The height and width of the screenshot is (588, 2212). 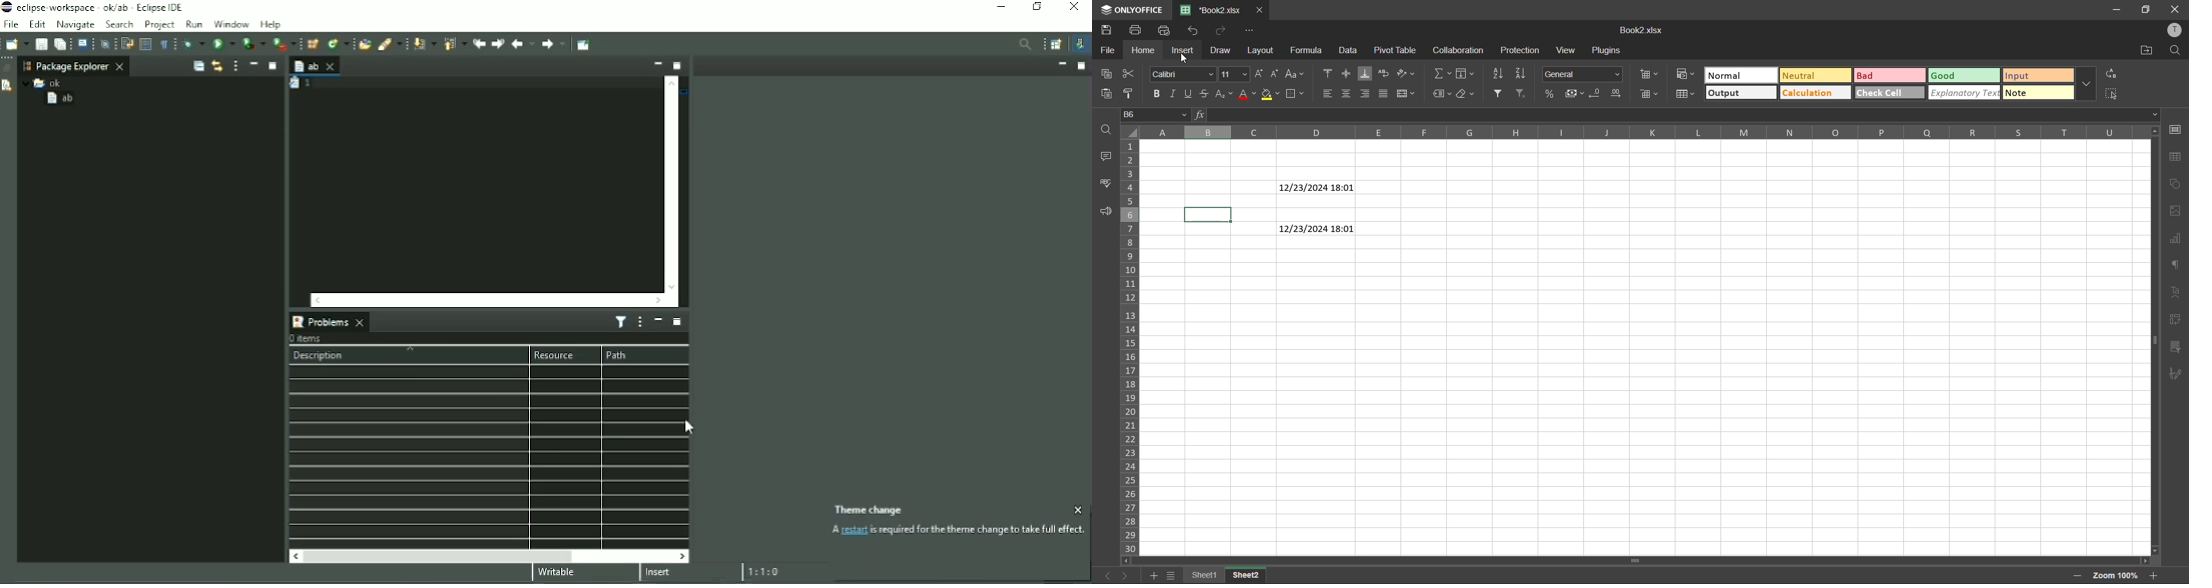 I want to click on charts, so click(x=2177, y=241).